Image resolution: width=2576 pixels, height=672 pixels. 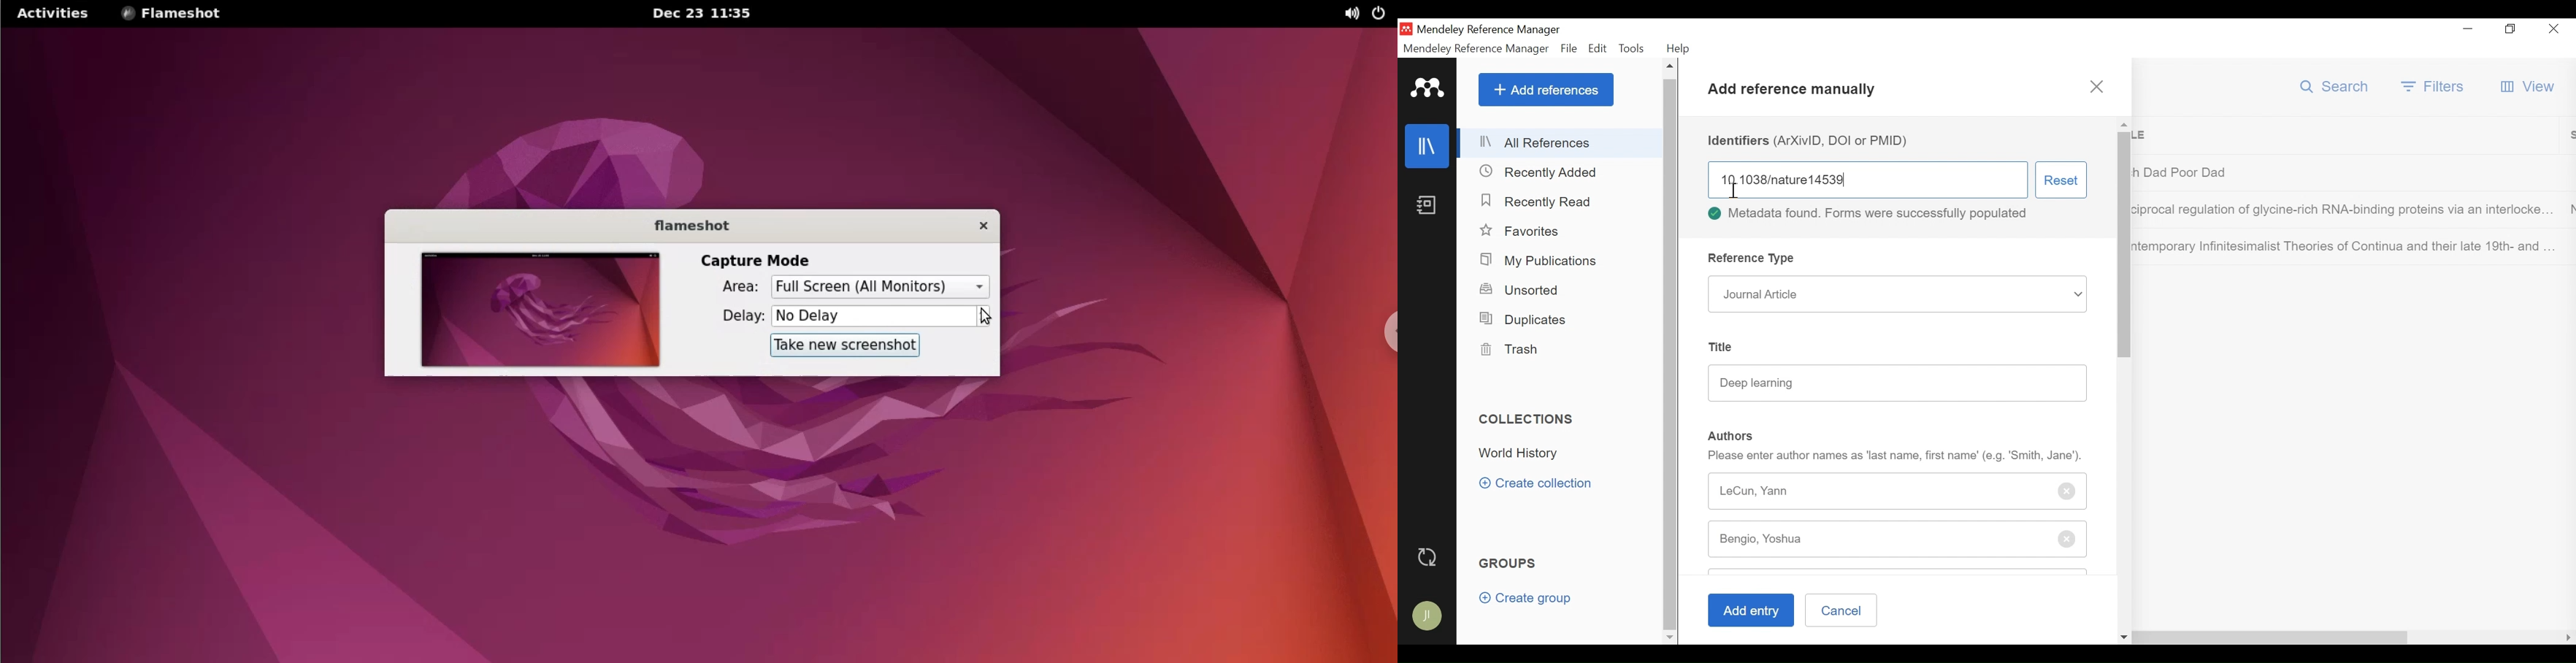 What do you see at coordinates (2336, 87) in the screenshot?
I see `Search ` at bounding box center [2336, 87].